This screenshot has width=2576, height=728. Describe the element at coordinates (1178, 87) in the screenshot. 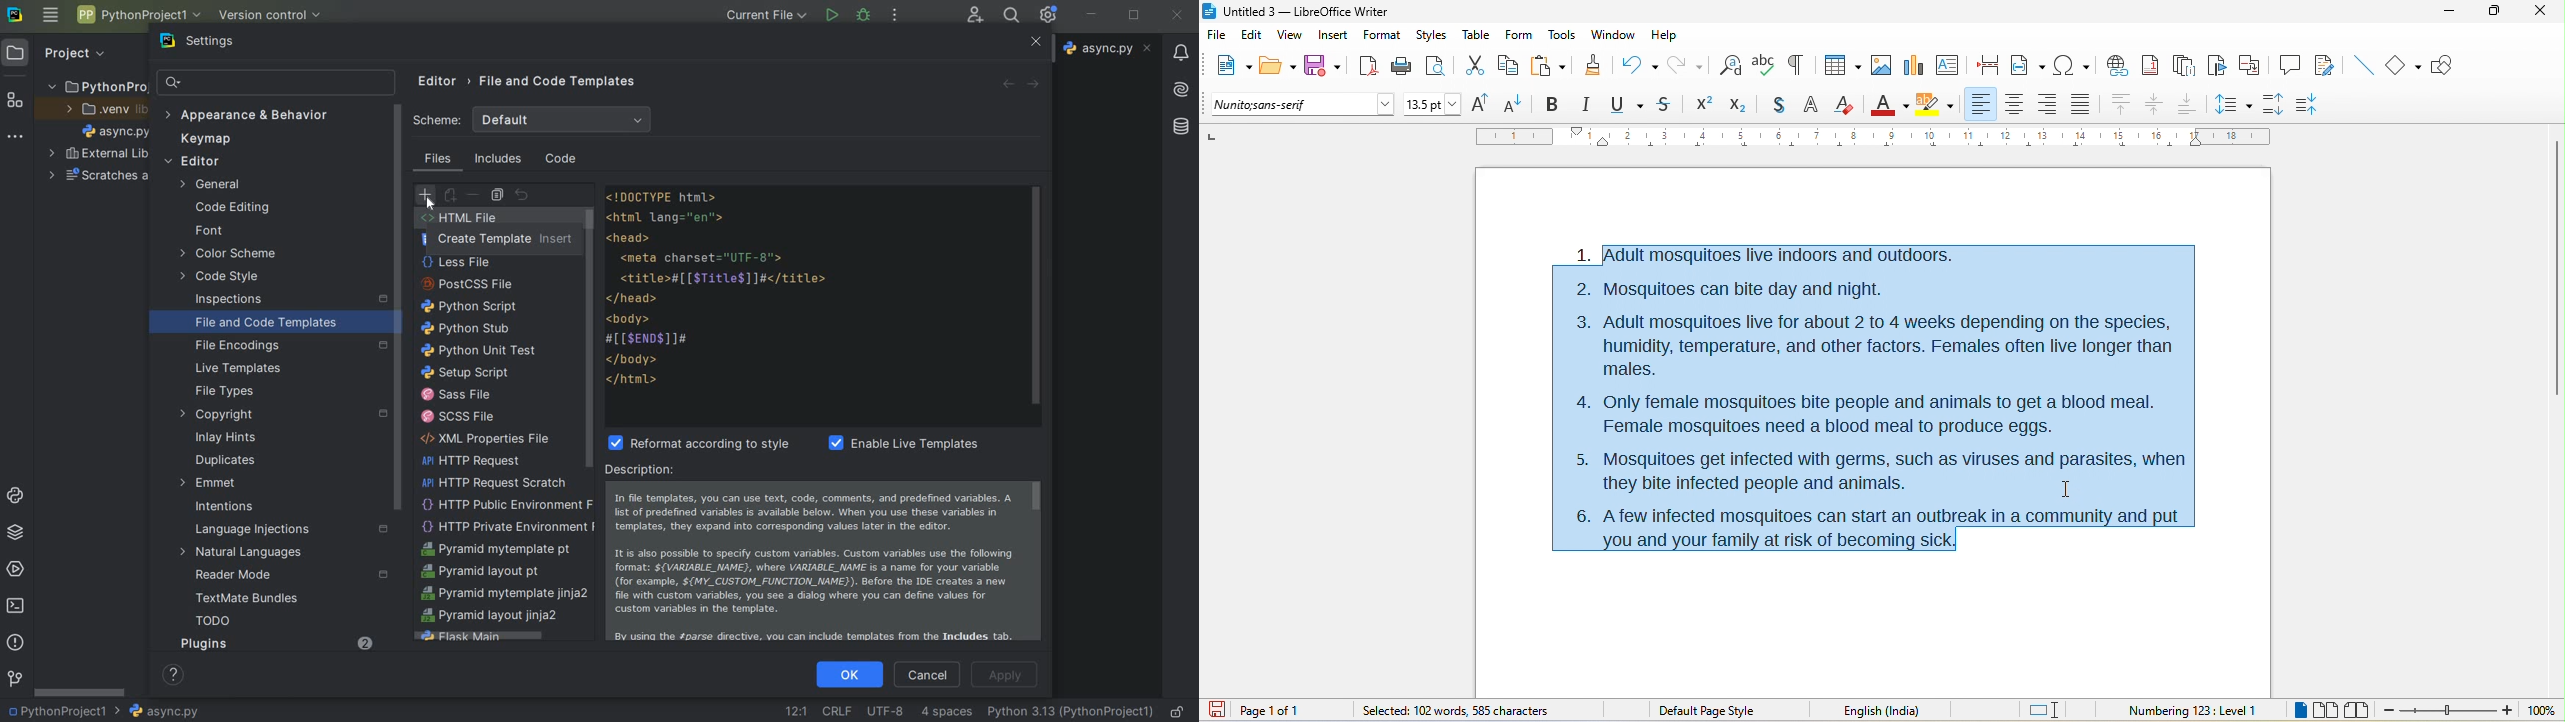

I see `AI Assistant` at that location.